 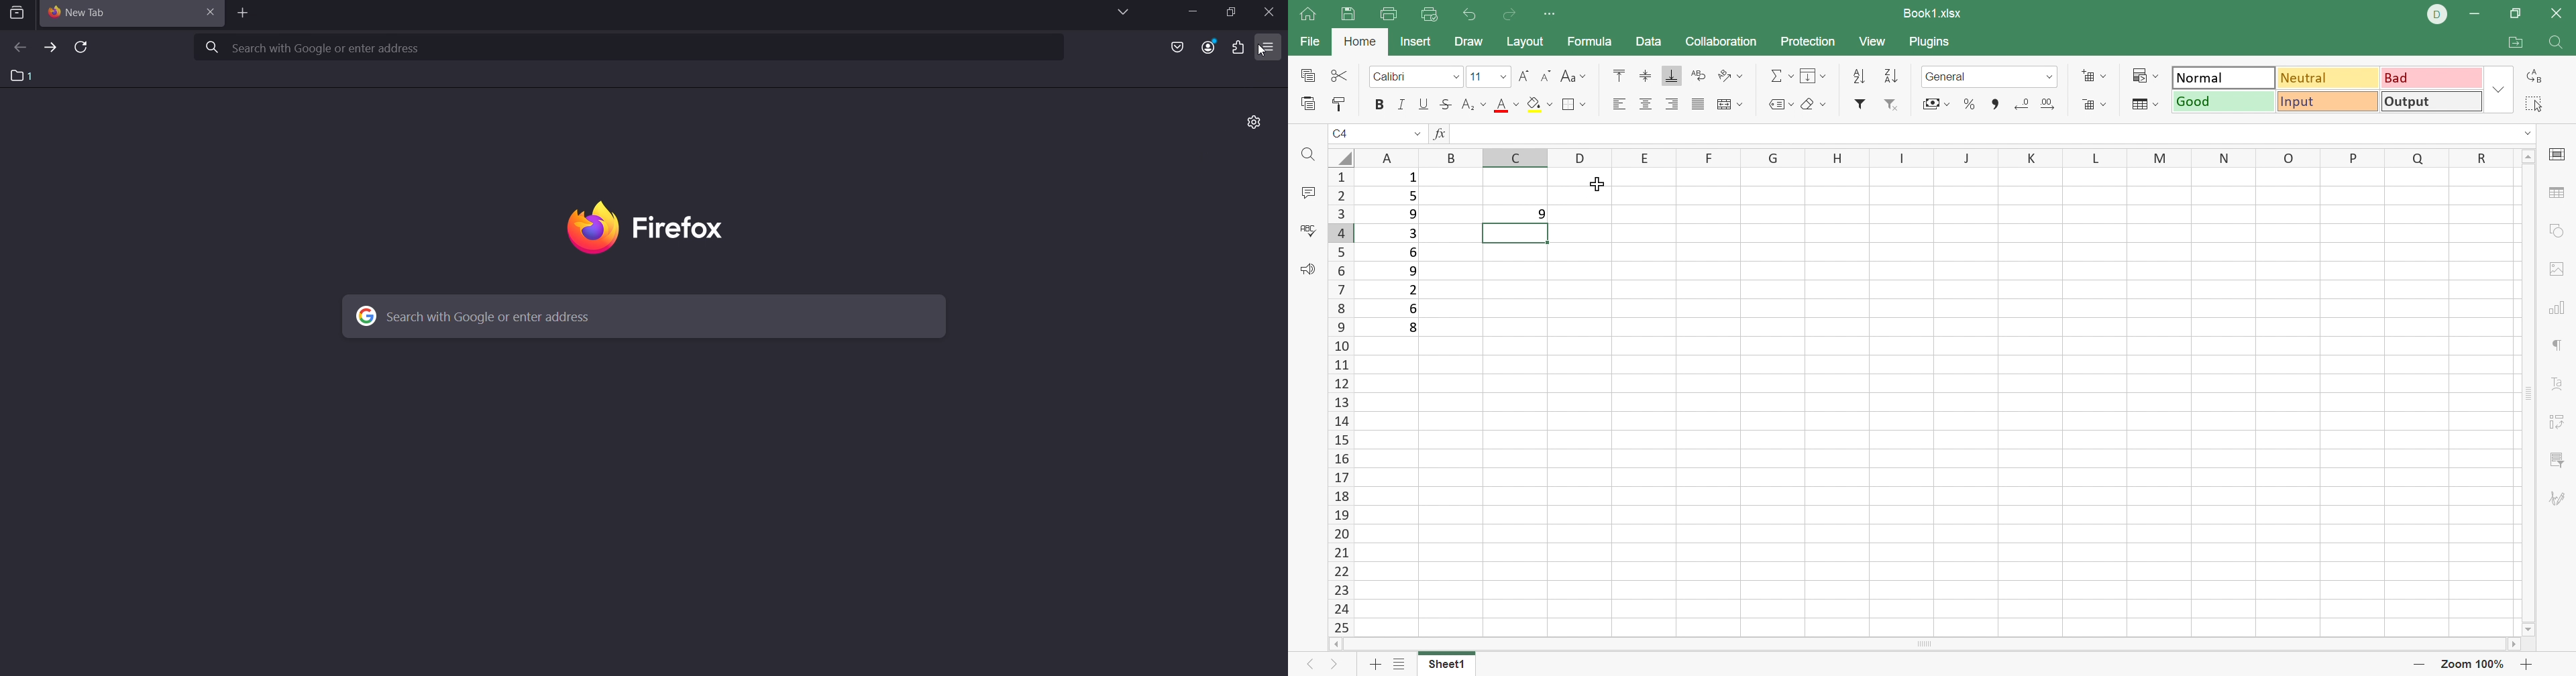 What do you see at coordinates (1339, 643) in the screenshot?
I see `Scroll Left` at bounding box center [1339, 643].